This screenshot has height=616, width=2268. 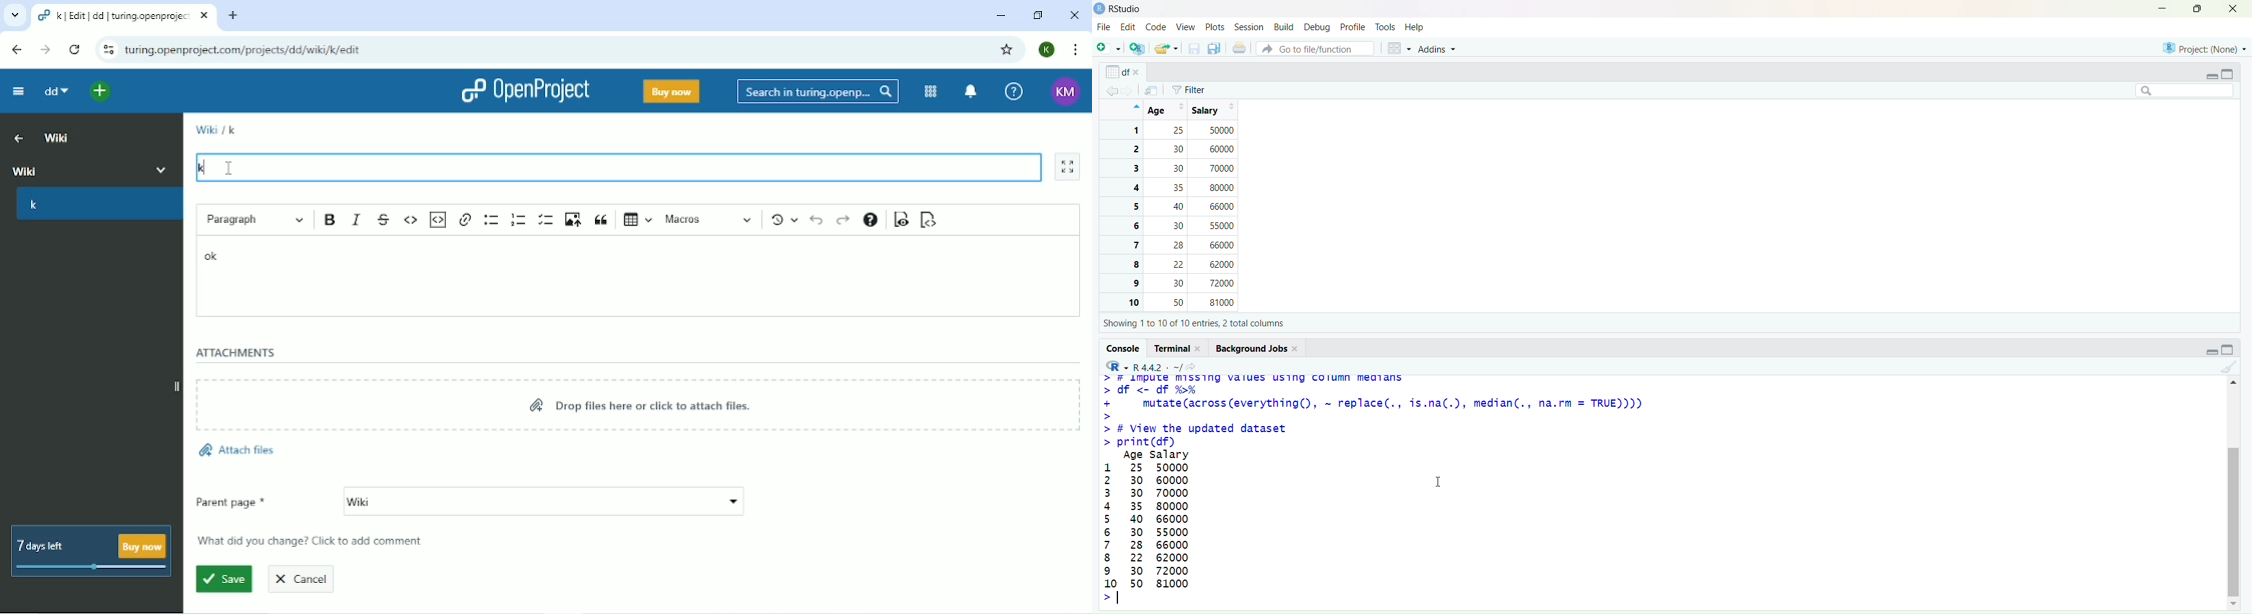 I want to click on R 4.4.2, so click(x=1142, y=366).